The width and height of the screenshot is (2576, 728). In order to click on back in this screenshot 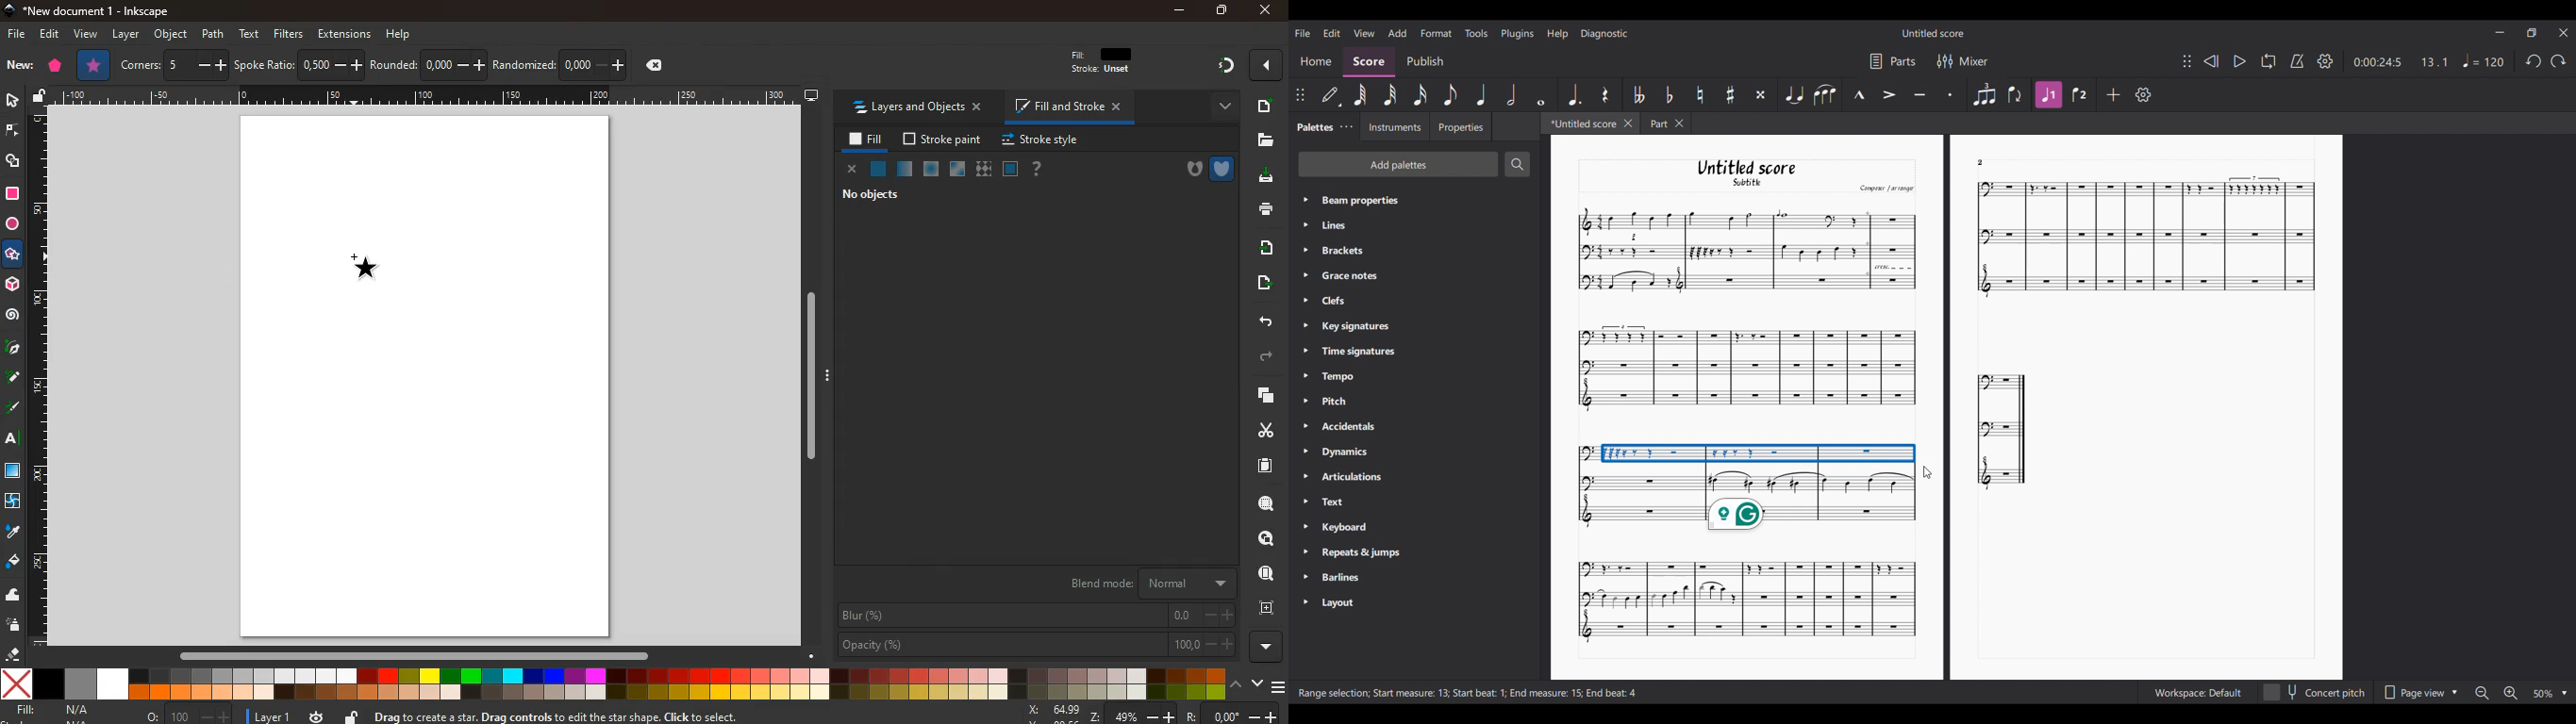, I will do `click(1261, 322)`.